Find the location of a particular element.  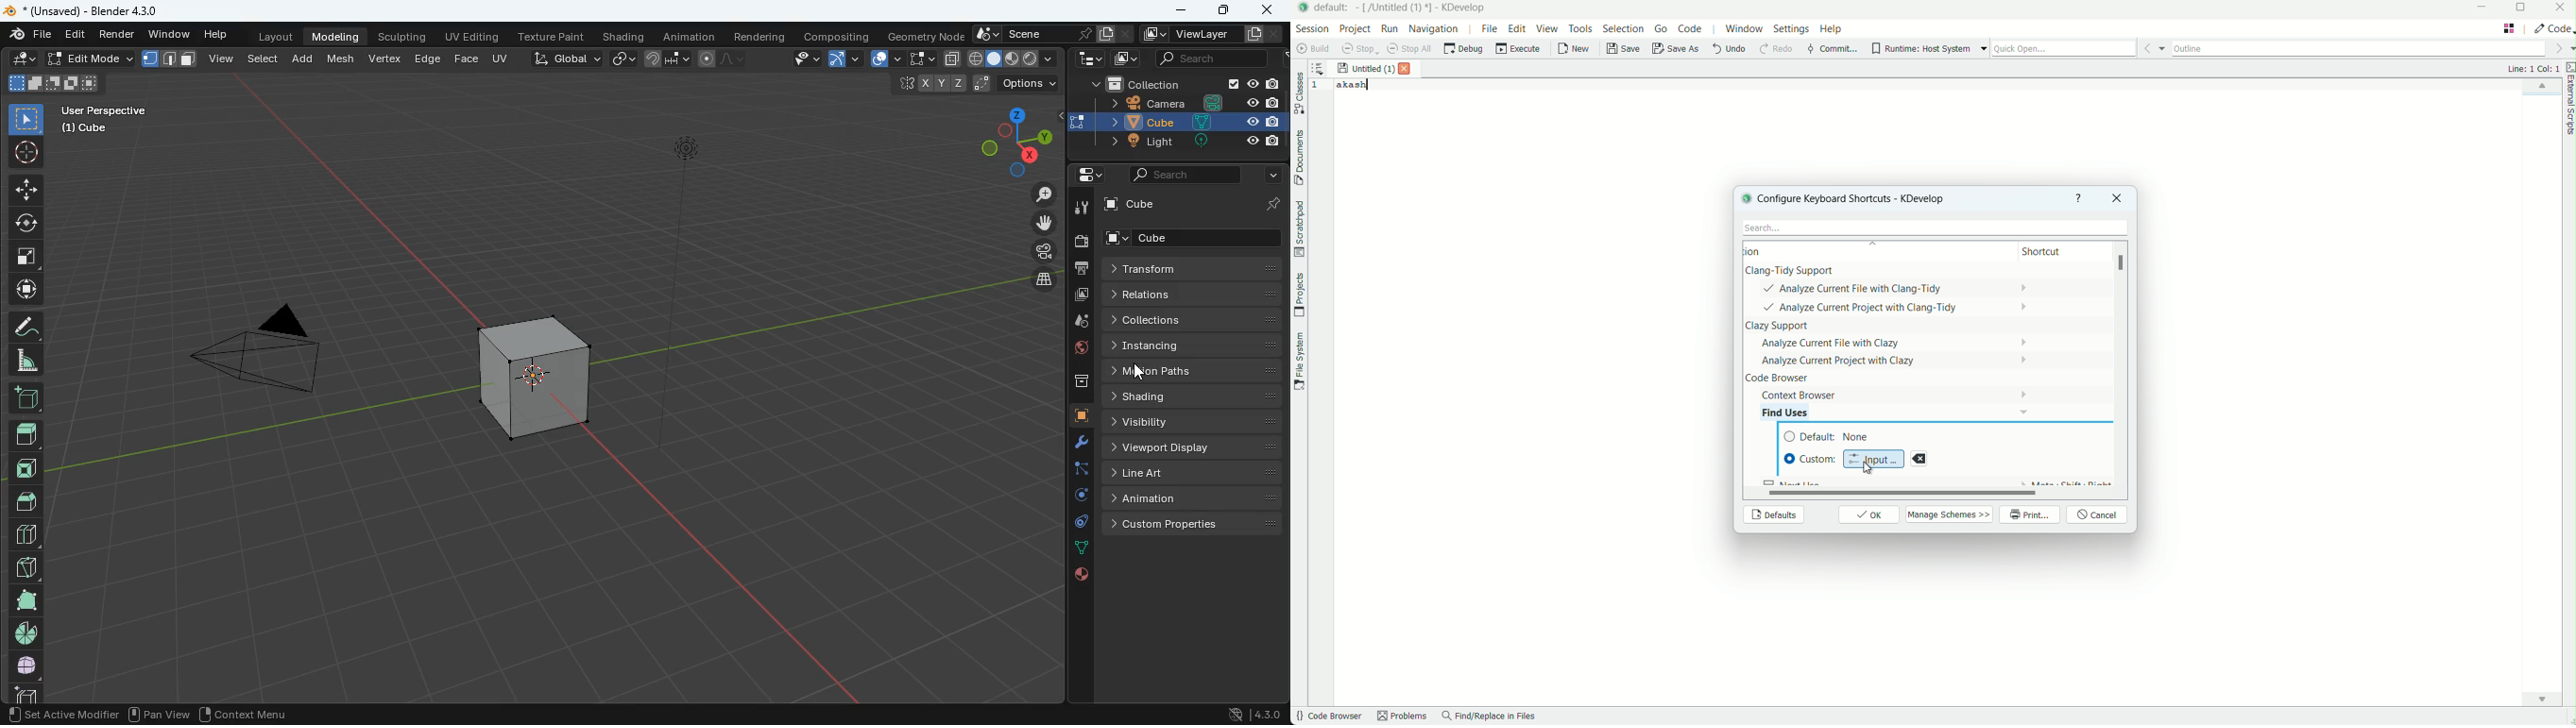

drop is located at coordinates (1076, 323).